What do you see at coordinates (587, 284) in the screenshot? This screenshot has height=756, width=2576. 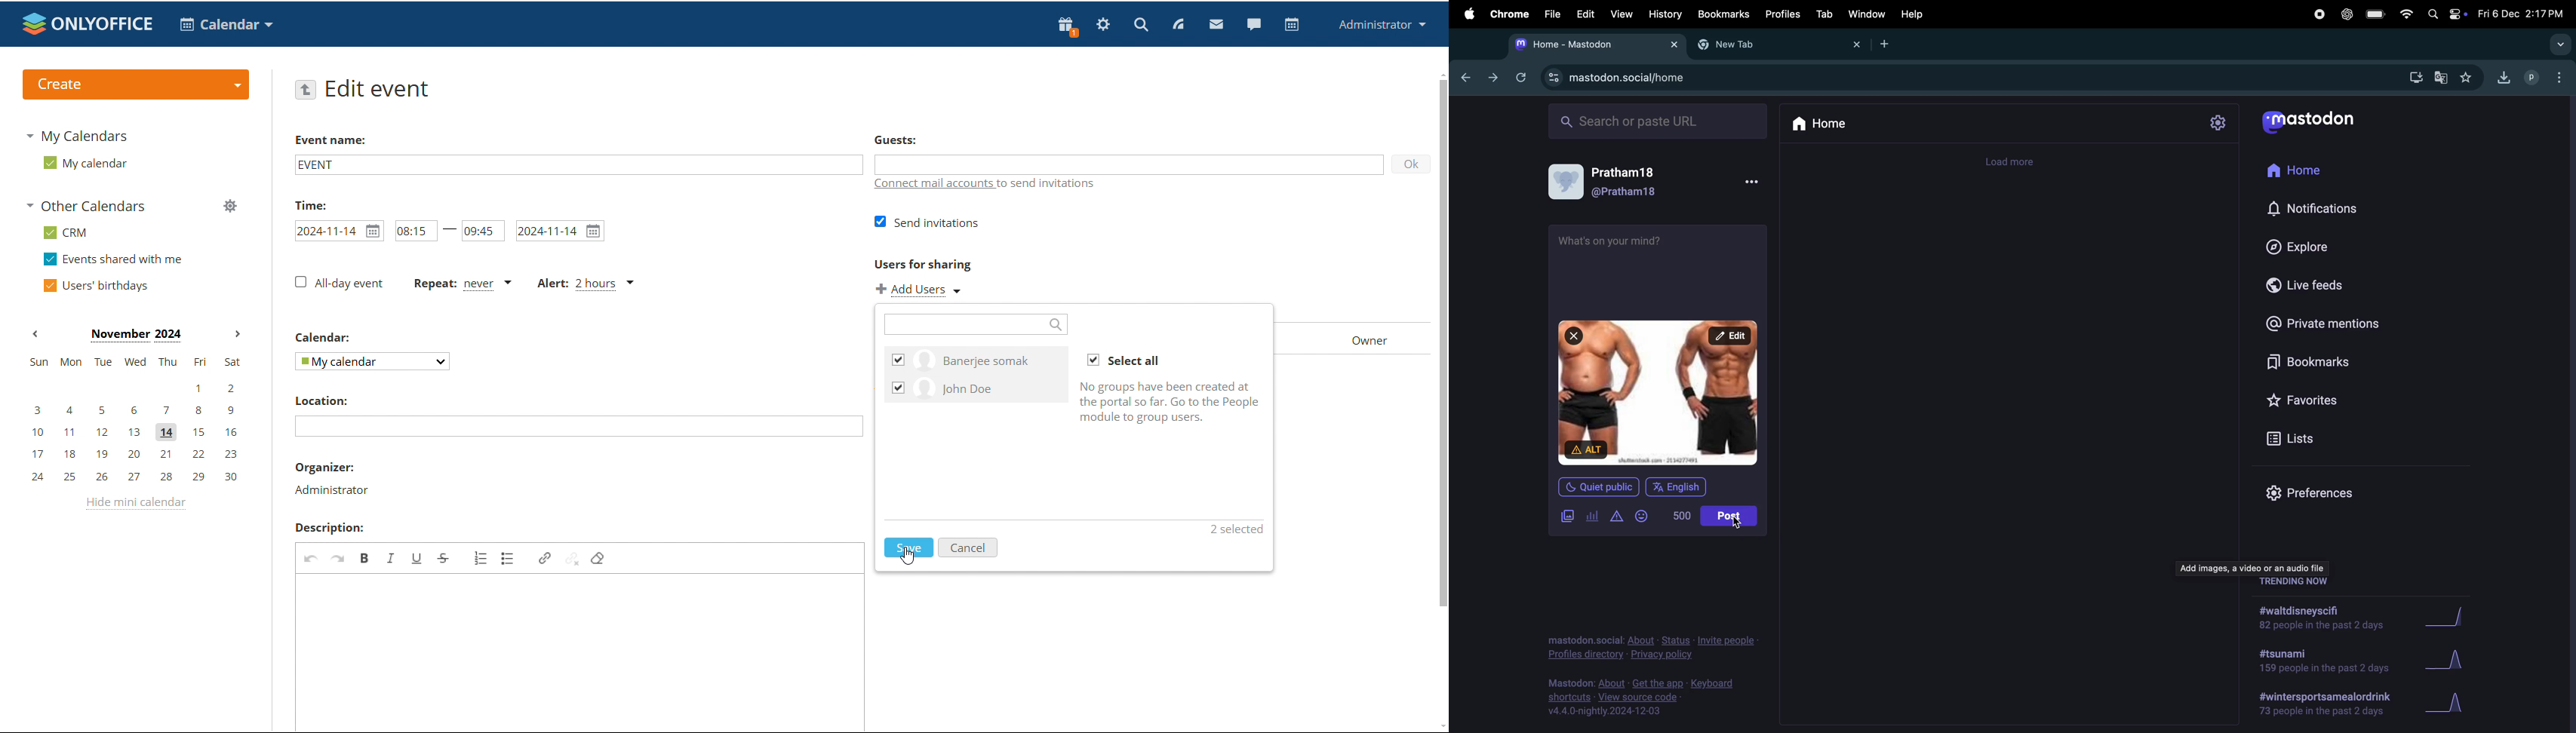 I see `alert type` at bounding box center [587, 284].